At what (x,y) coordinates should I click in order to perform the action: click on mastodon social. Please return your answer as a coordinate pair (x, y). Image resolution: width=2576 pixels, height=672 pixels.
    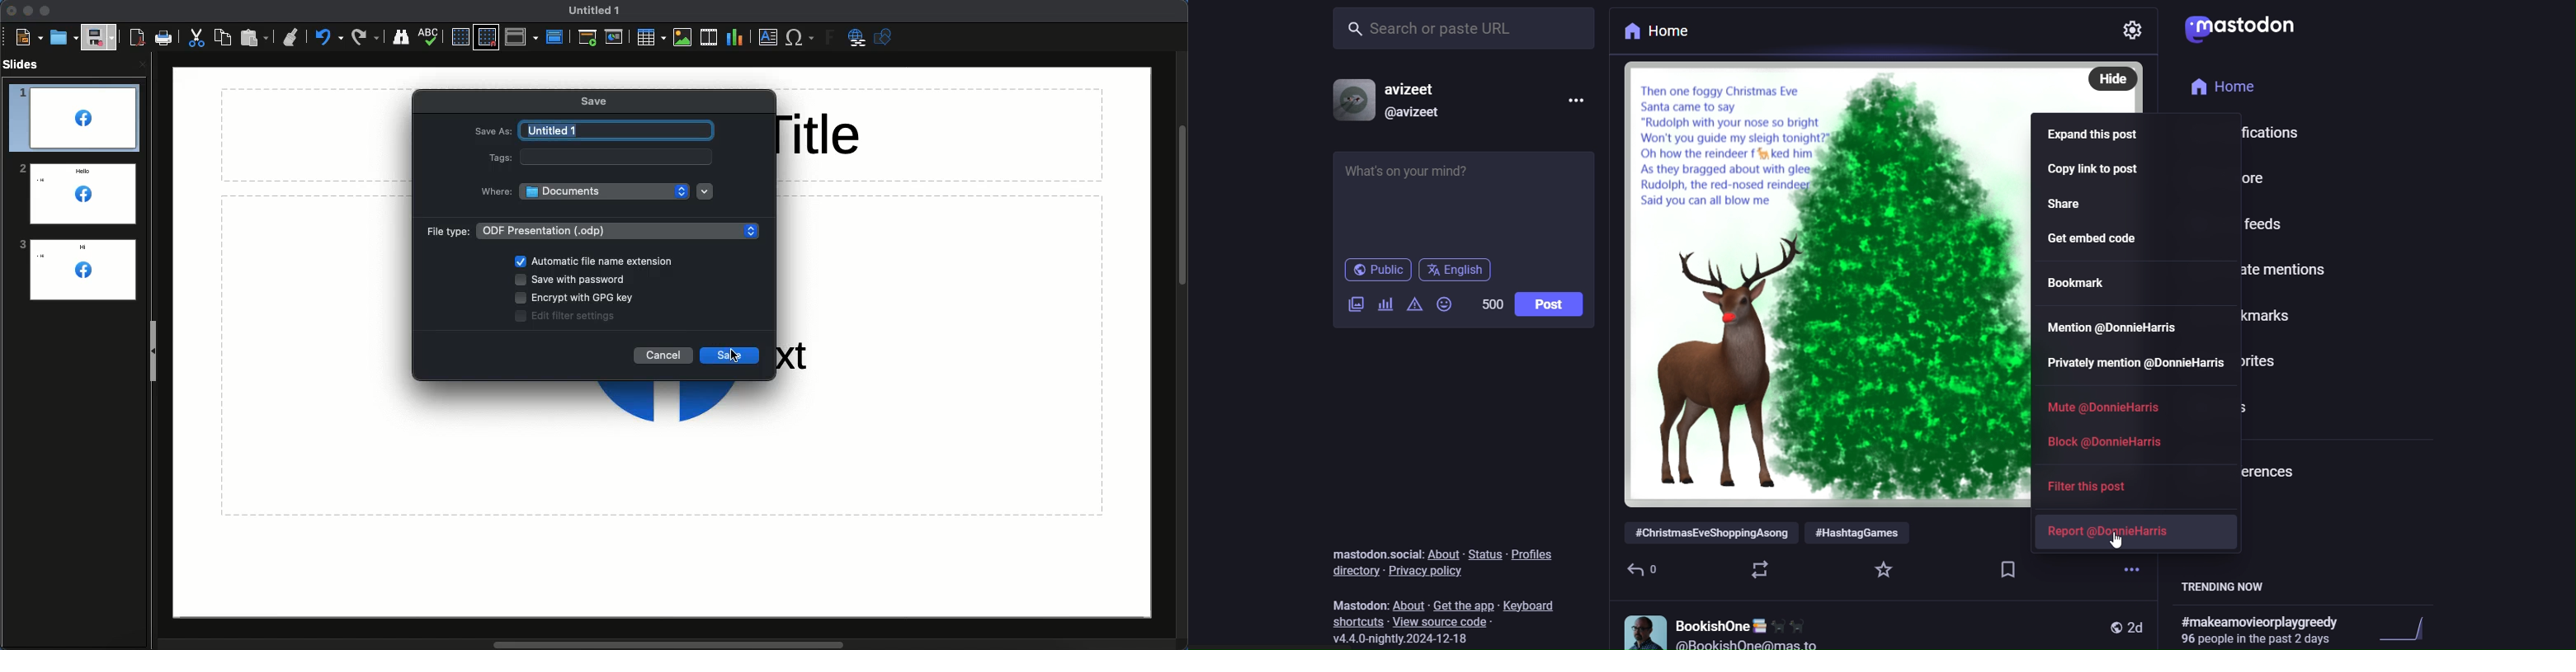
    Looking at the image, I should click on (1376, 552).